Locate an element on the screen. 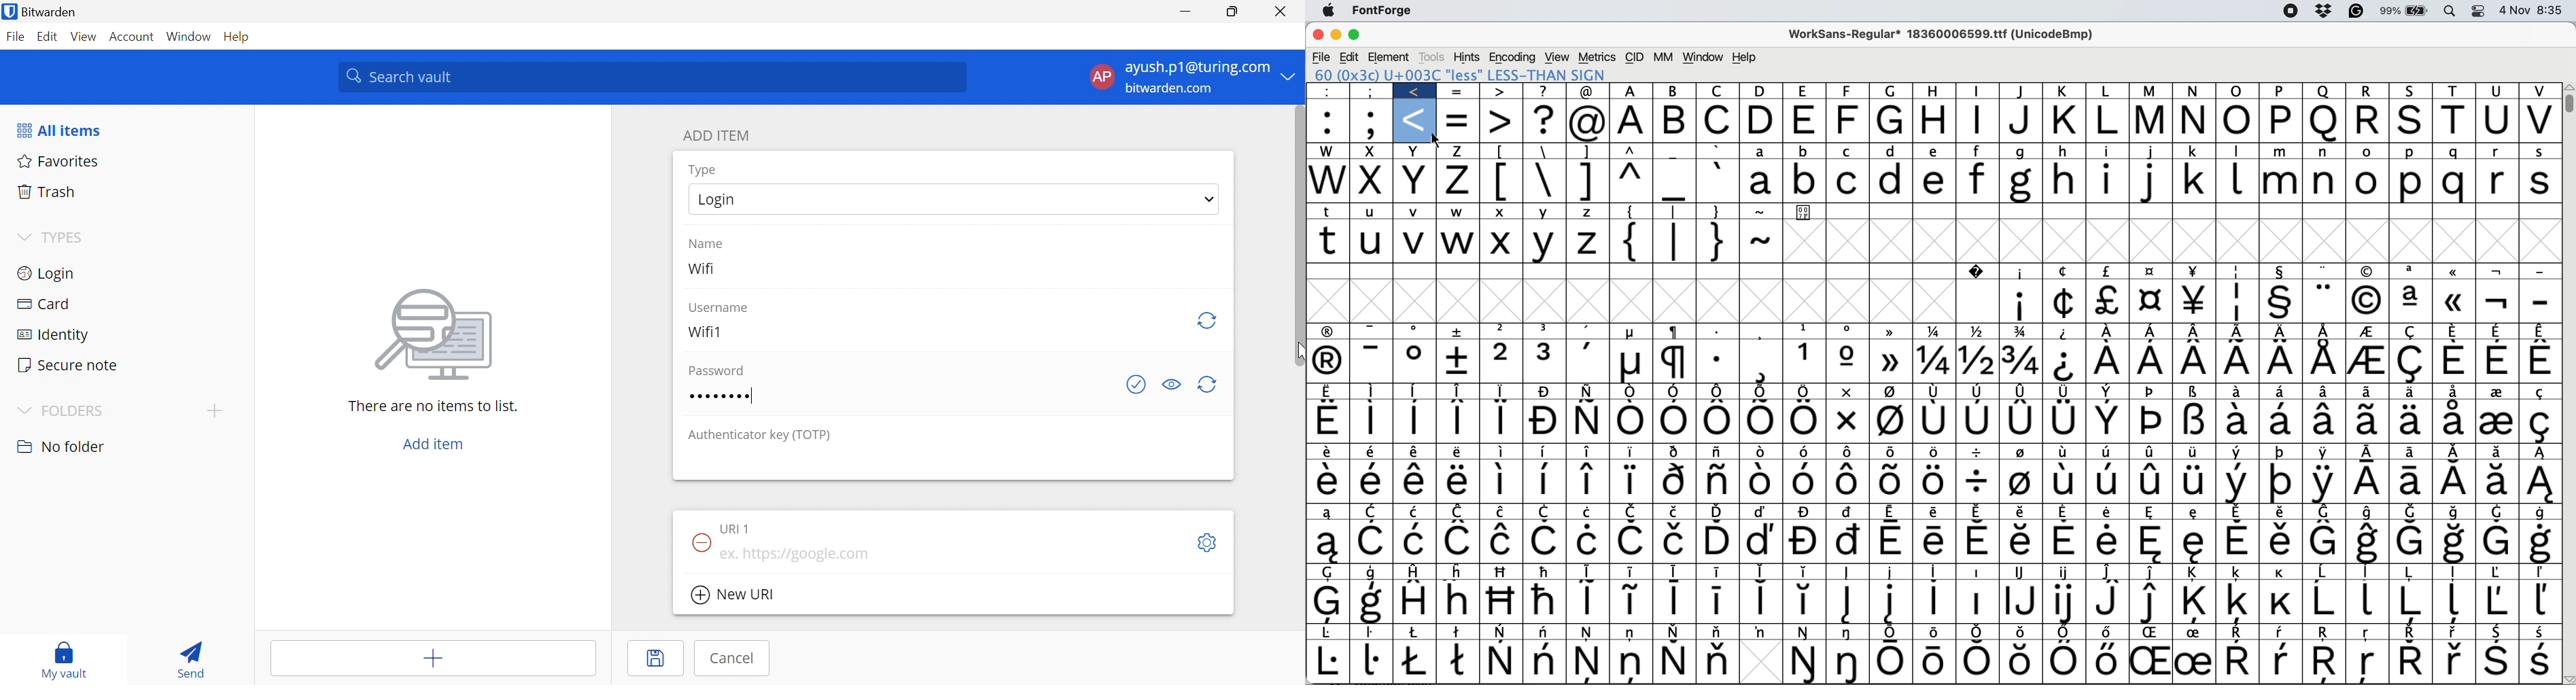  Symbol is located at coordinates (1457, 420).